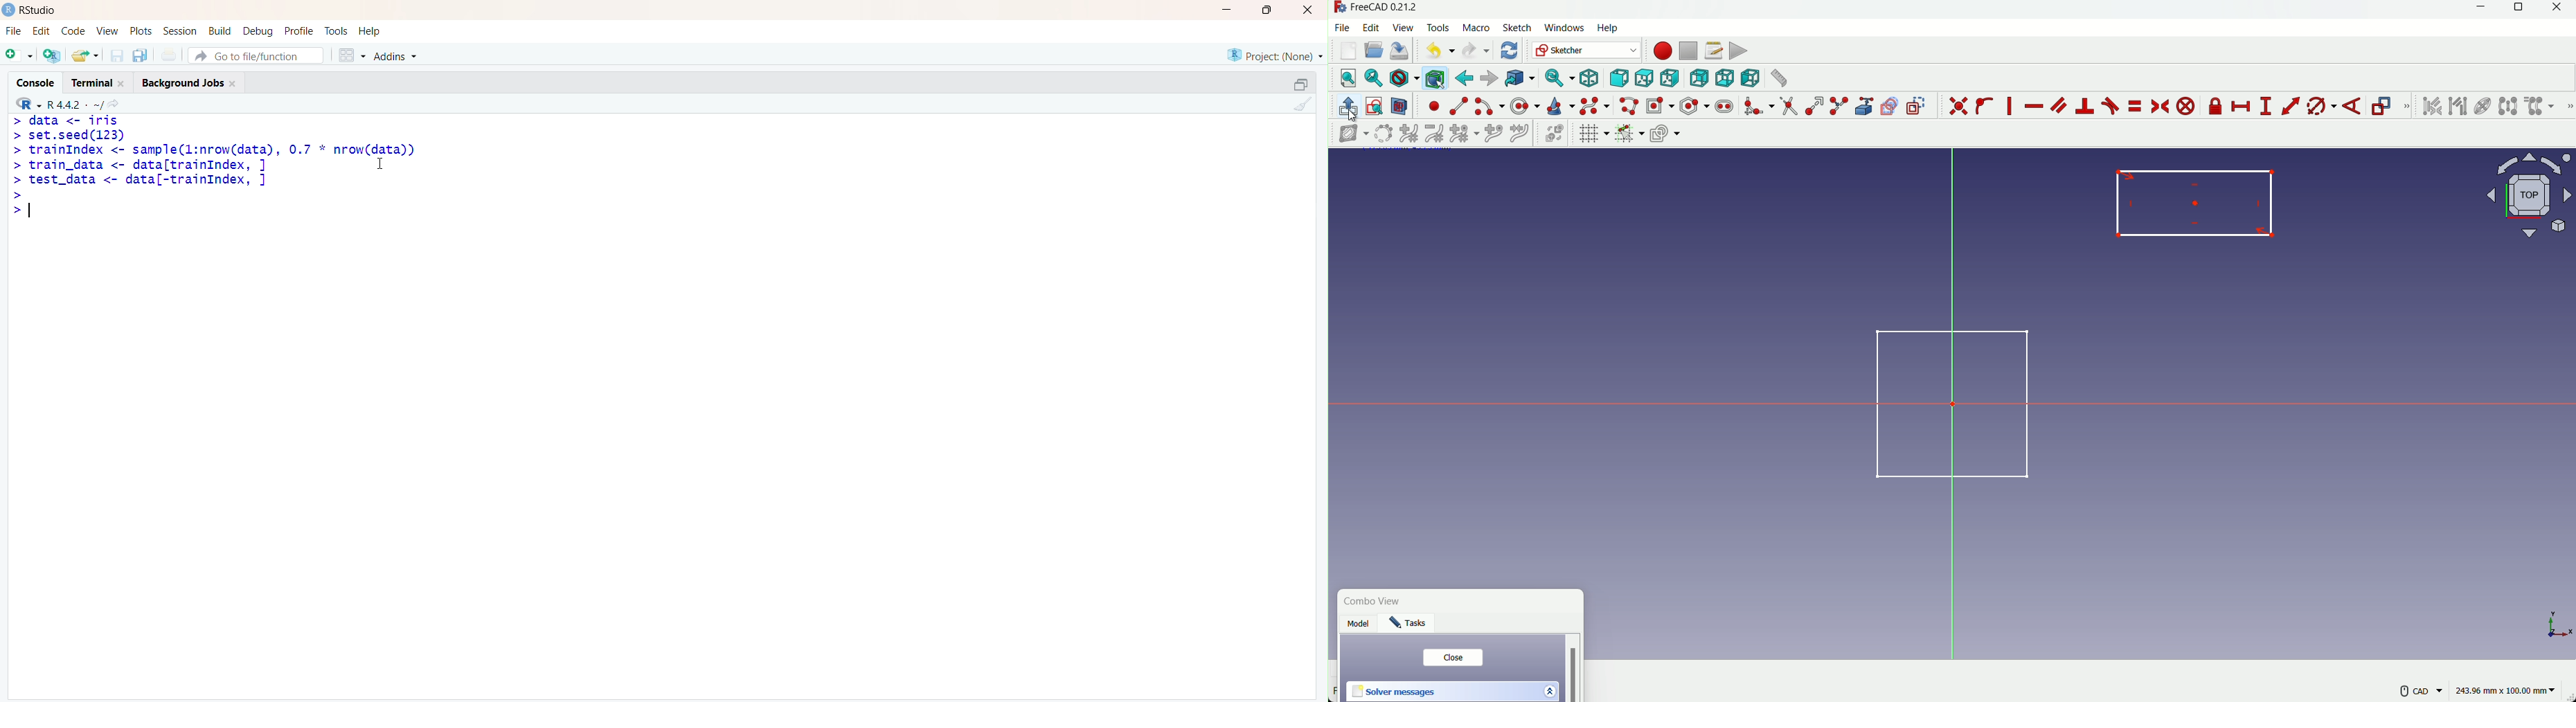 Image resolution: width=2576 pixels, height=728 pixels. What do you see at coordinates (1301, 105) in the screenshot?
I see `Clear console (Ctrl + L)` at bounding box center [1301, 105].